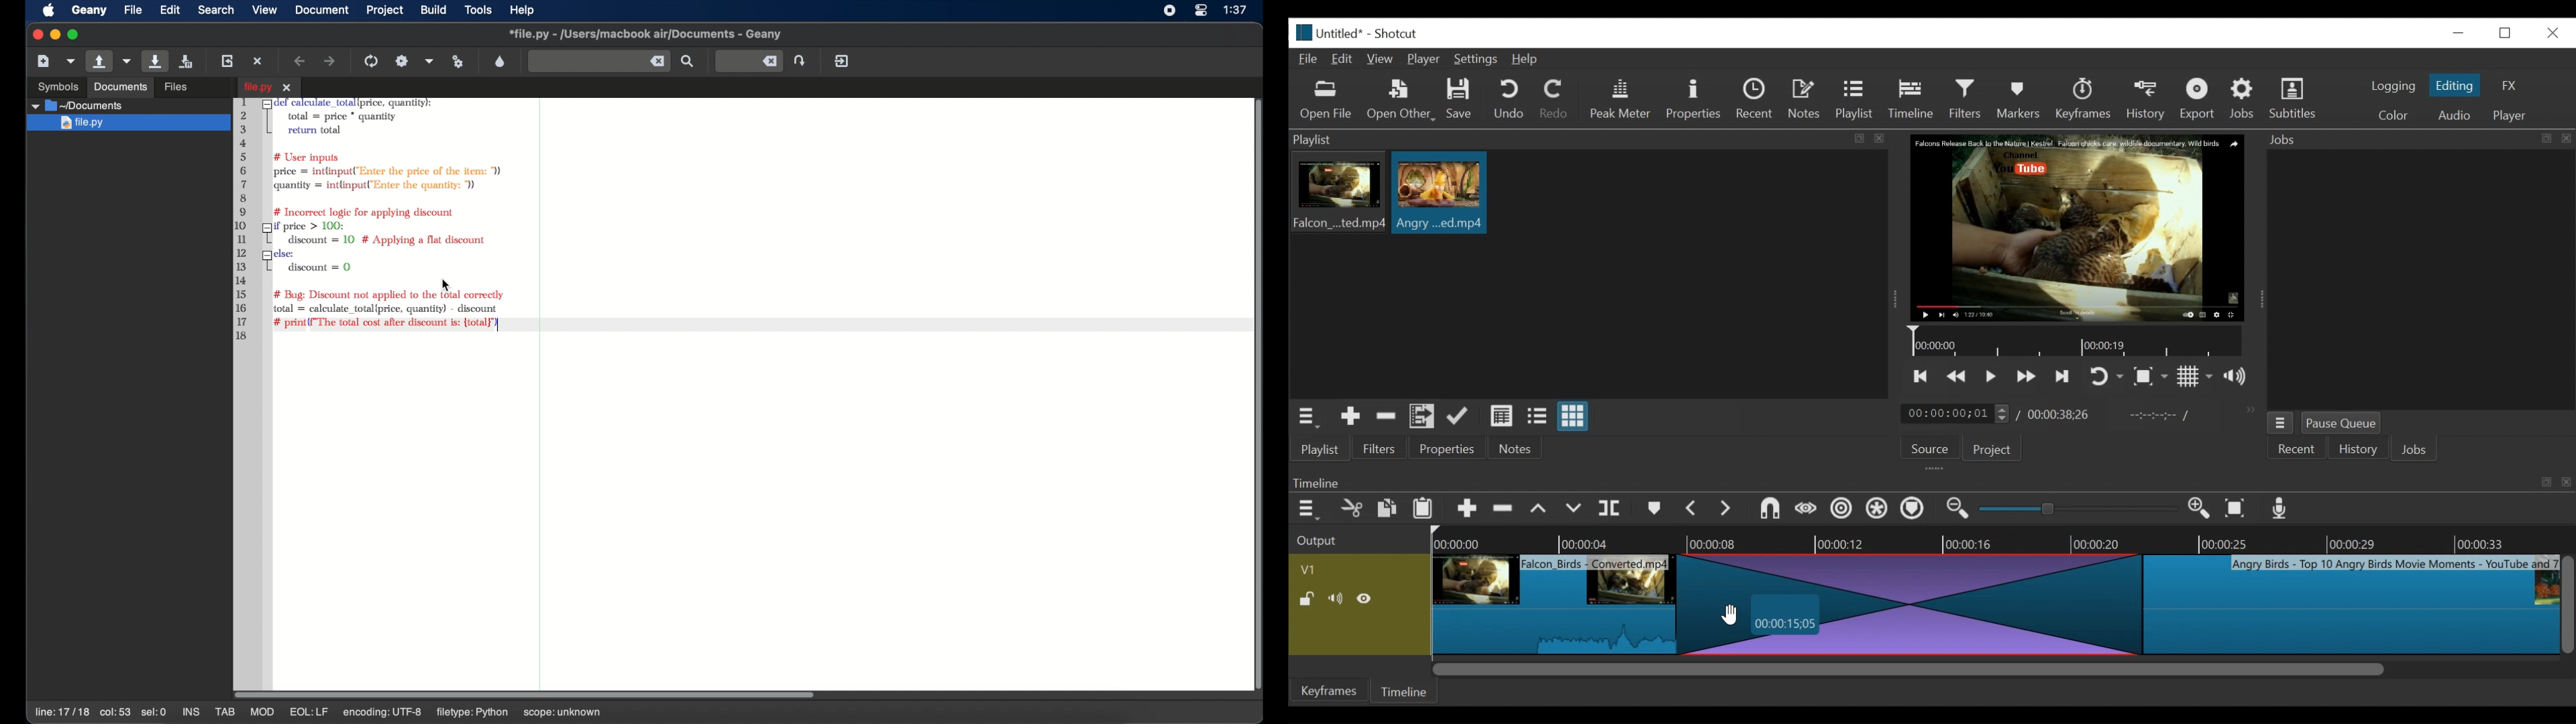 The height and width of the screenshot is (728, 2576). Describe the element at coordinates (2293, 99) in the screenshot. I see `Subtitles` at that location.